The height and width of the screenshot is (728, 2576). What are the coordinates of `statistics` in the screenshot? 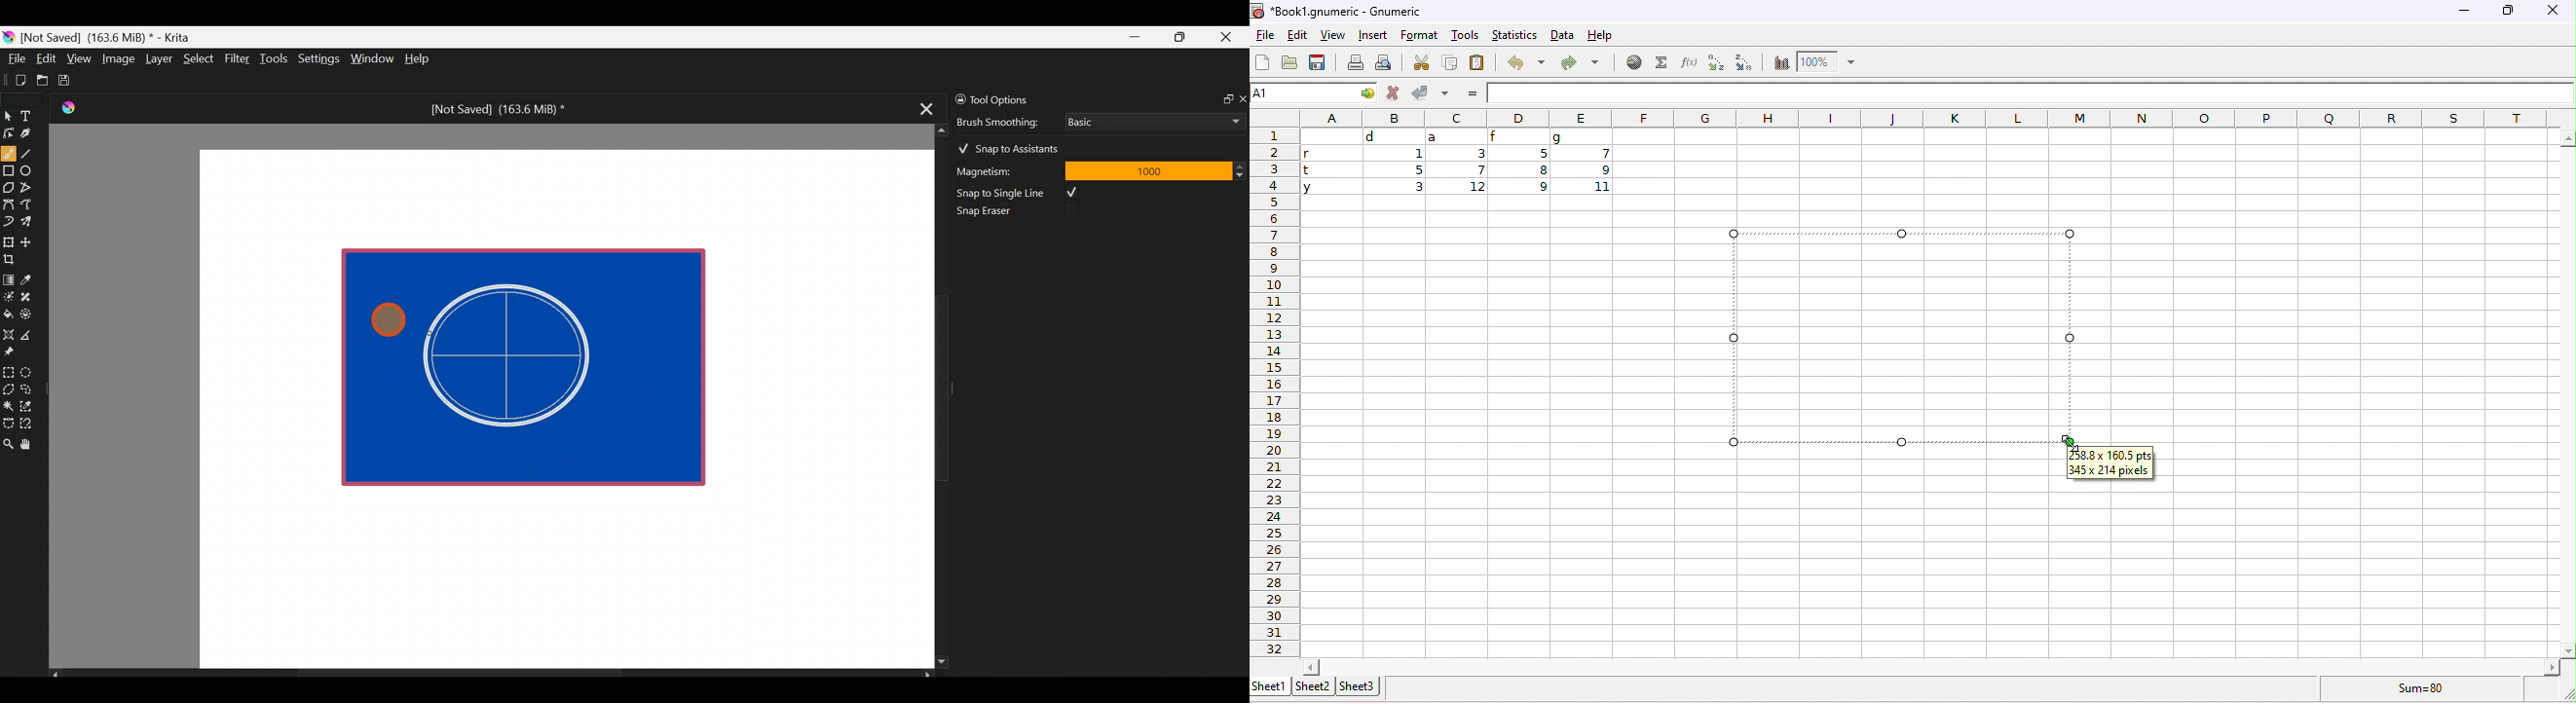 It's located at (1514, 34).